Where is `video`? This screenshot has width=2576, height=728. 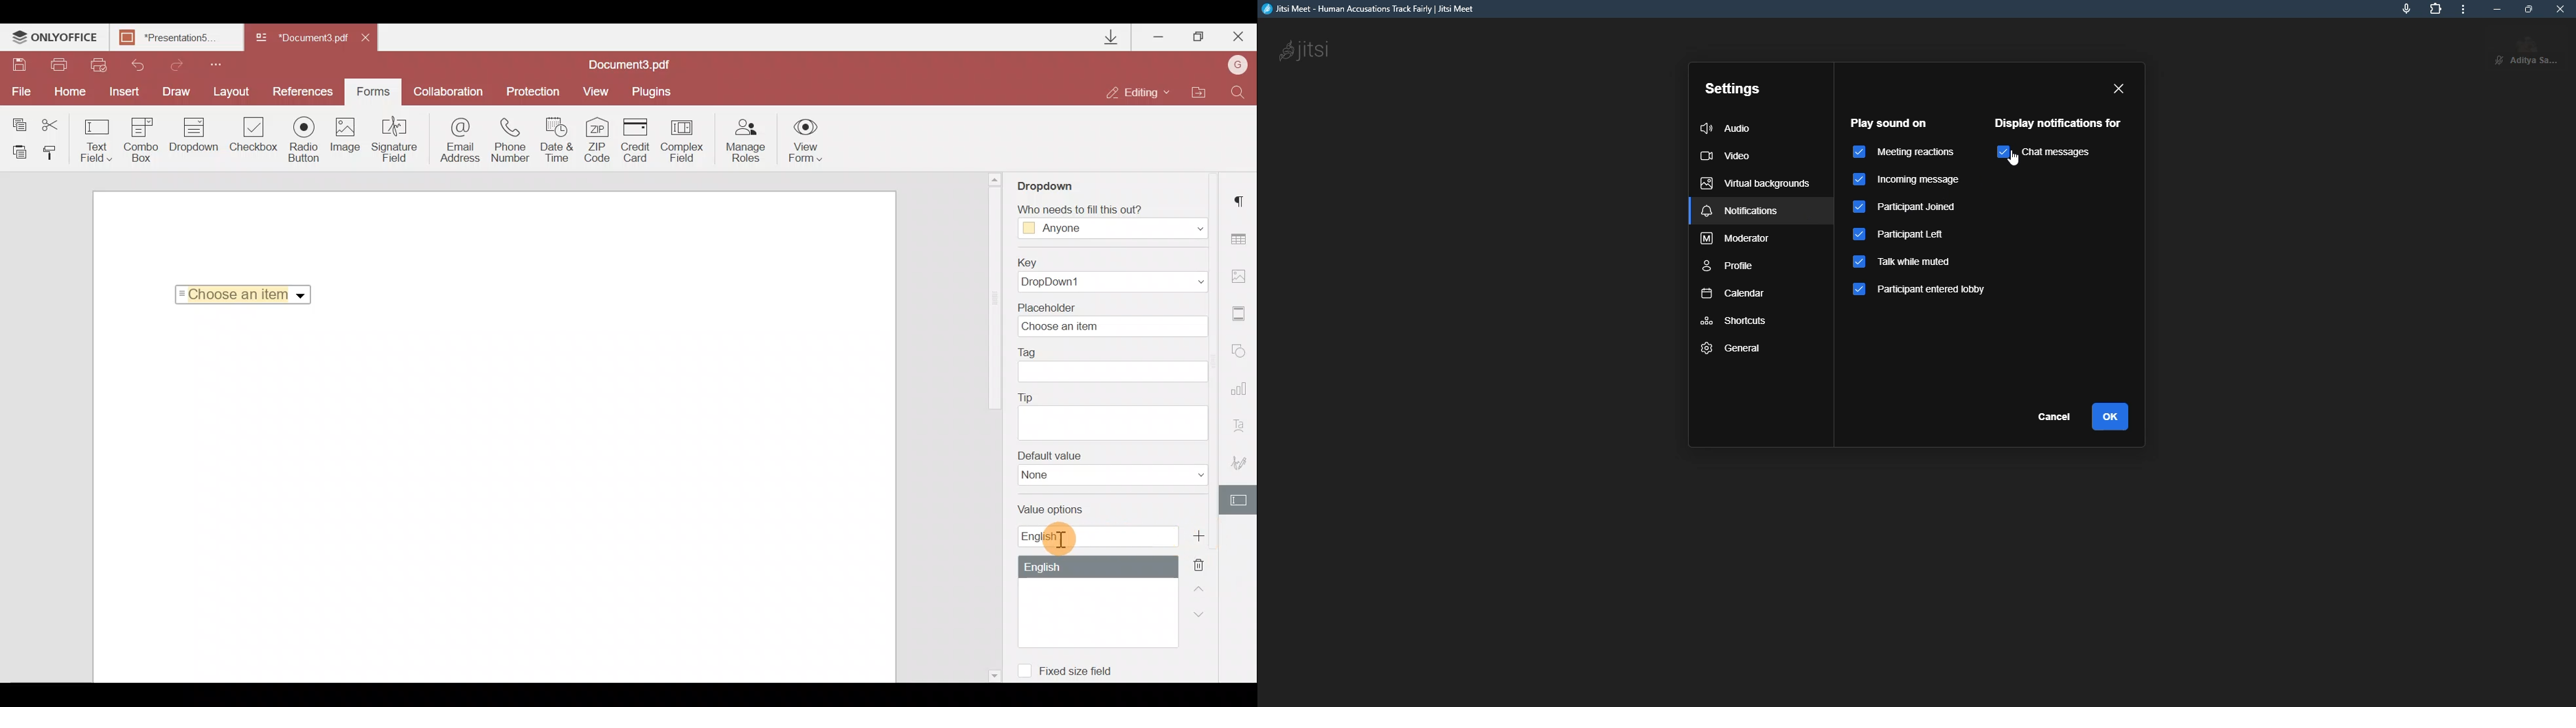
video is located at coordinates (1729, 156).